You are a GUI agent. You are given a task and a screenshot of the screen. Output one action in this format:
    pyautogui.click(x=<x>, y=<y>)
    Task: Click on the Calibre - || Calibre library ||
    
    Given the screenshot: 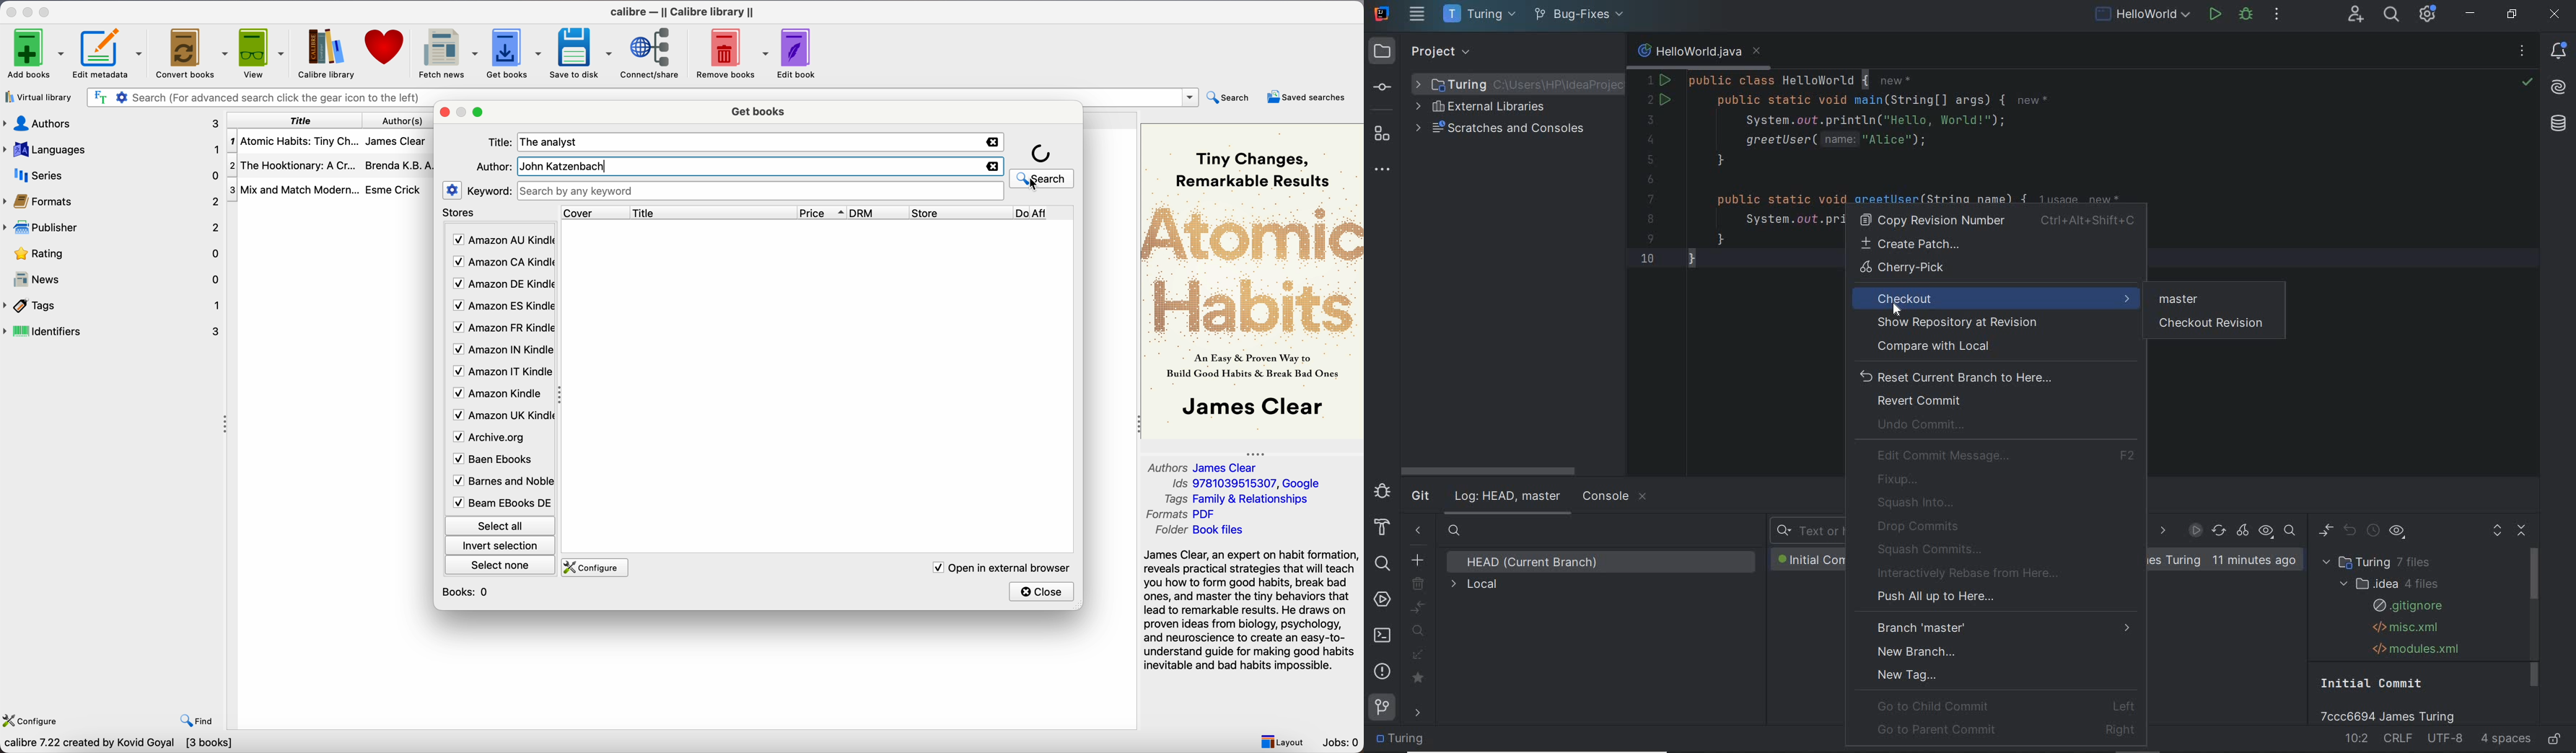 What is the action you would take?
    pyautogui.click(x=681, y=11)
    